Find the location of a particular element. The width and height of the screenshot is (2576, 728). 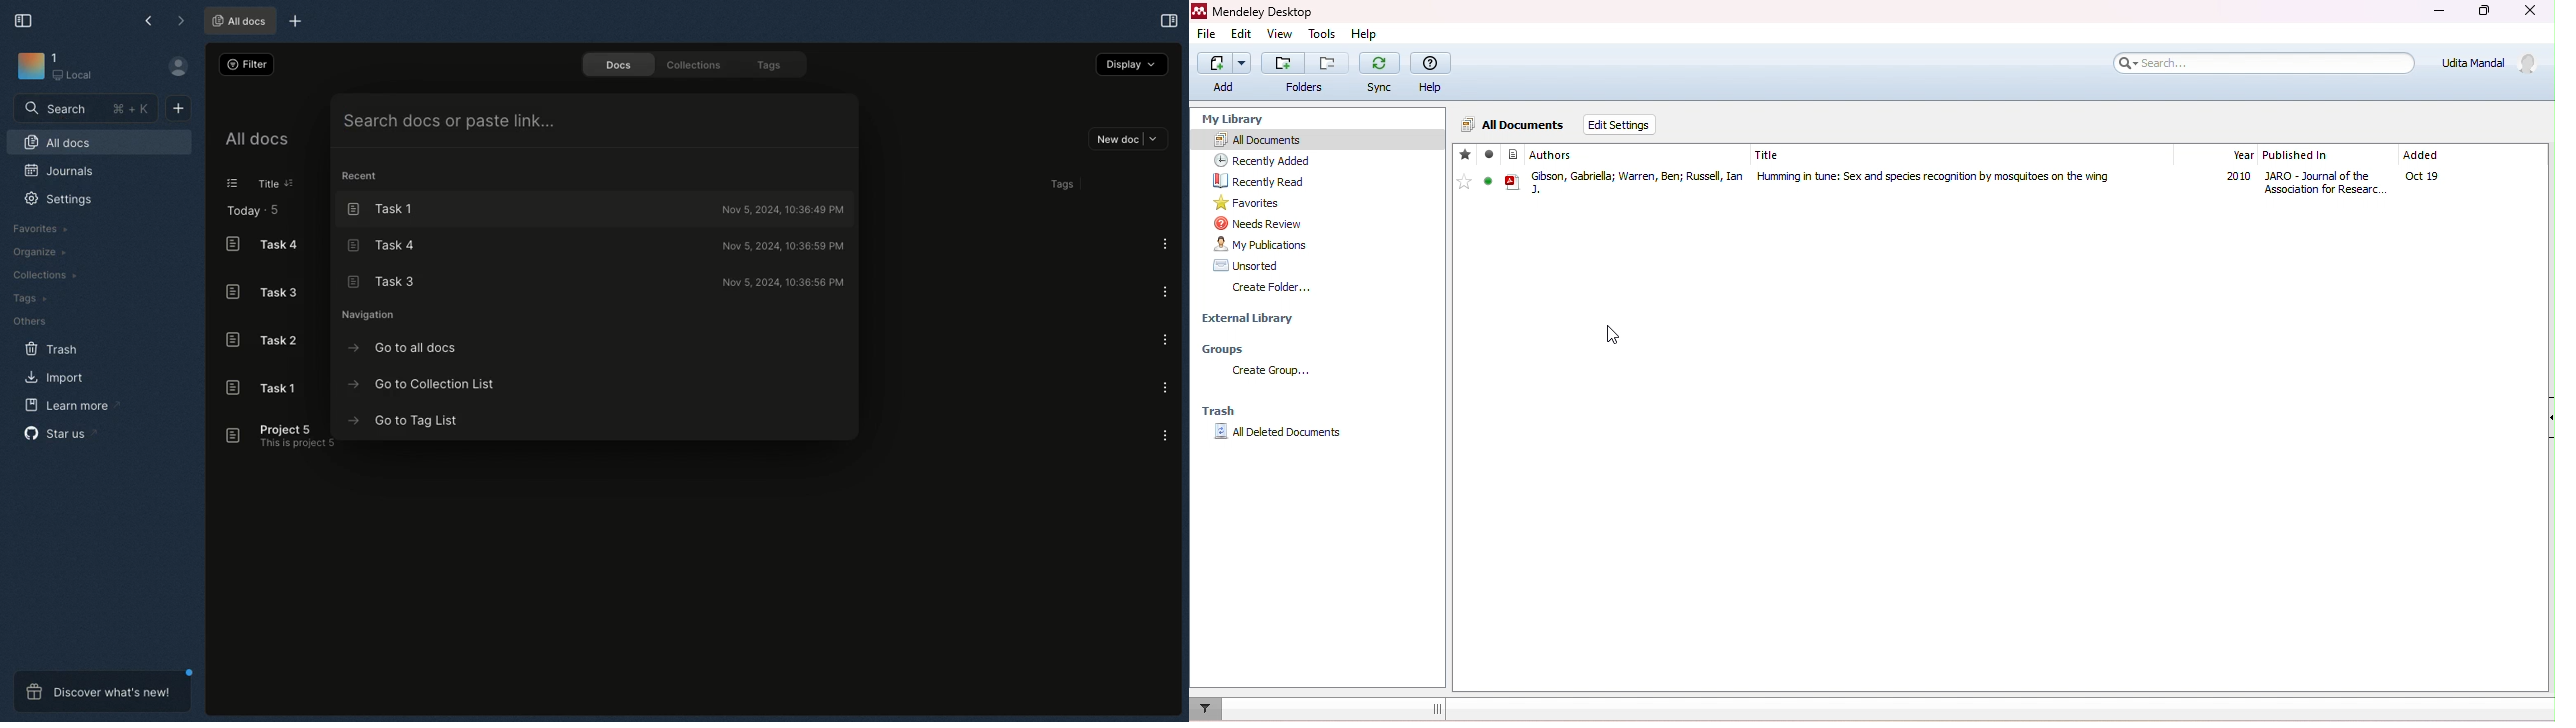

read/unread is located at coordinates (1490, 156).